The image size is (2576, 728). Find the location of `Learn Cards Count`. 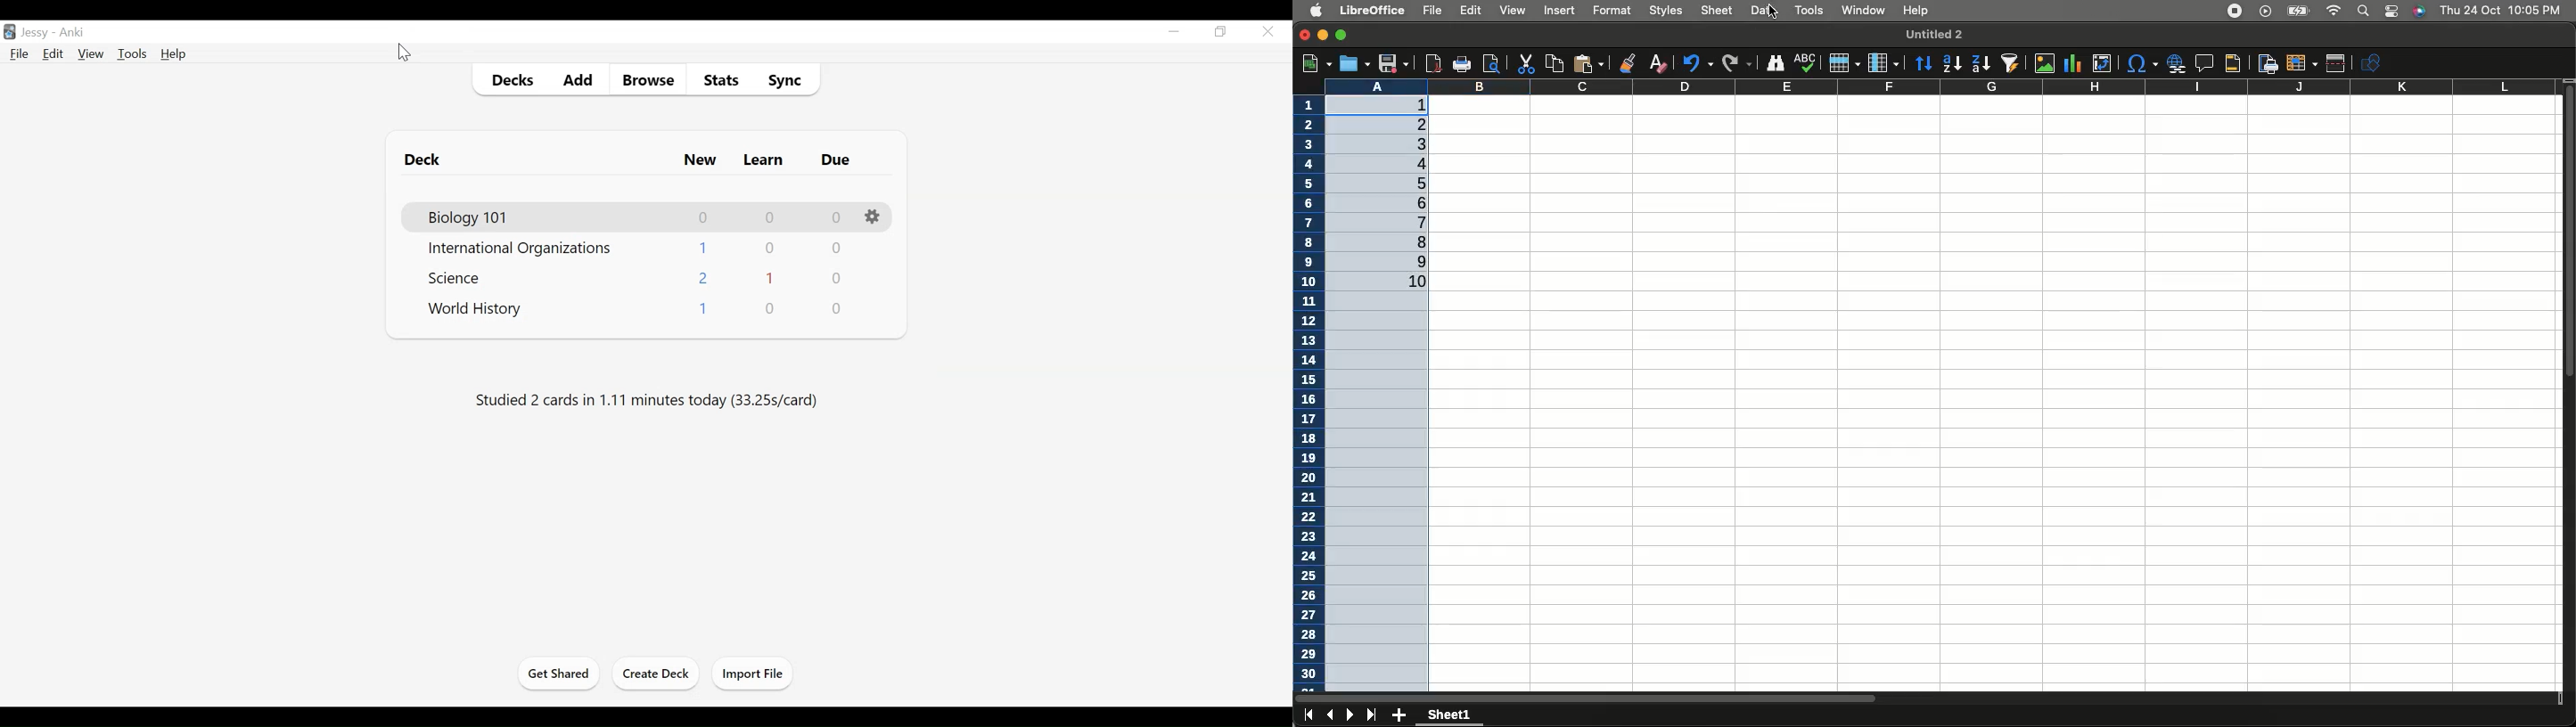

Learn Cards Count is located at coordinates (771, 279).